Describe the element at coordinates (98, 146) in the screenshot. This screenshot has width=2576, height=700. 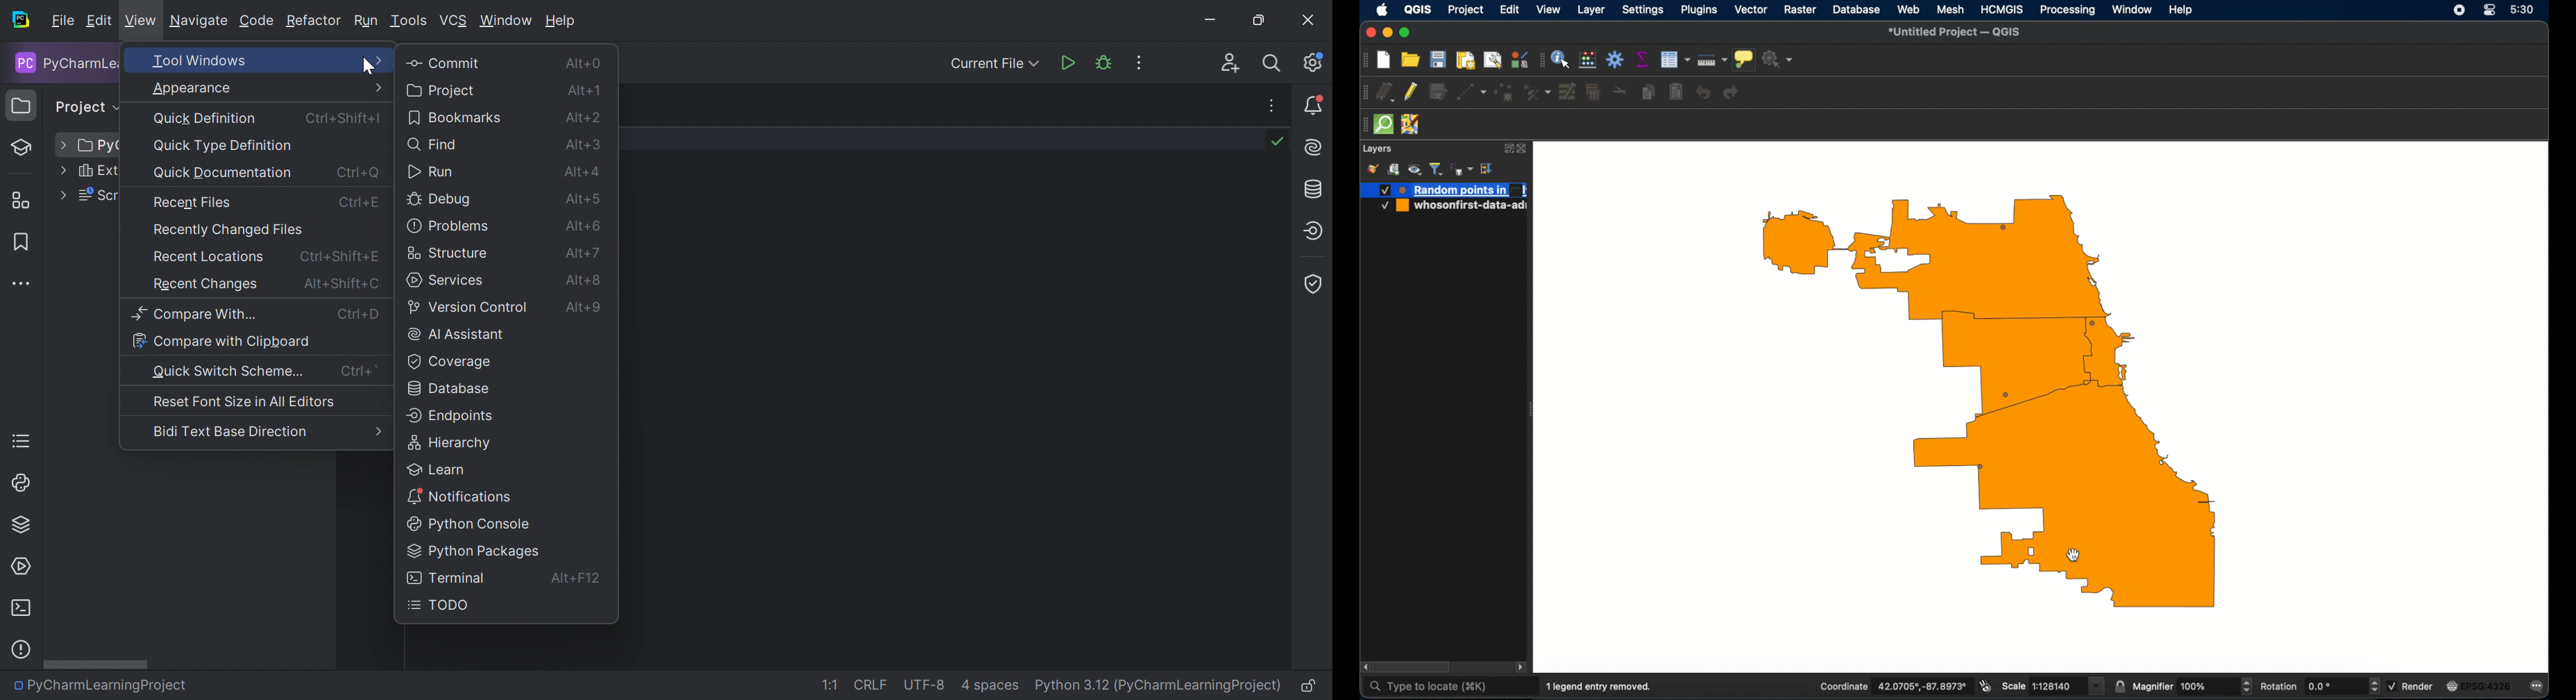
I see `Py` at that location.